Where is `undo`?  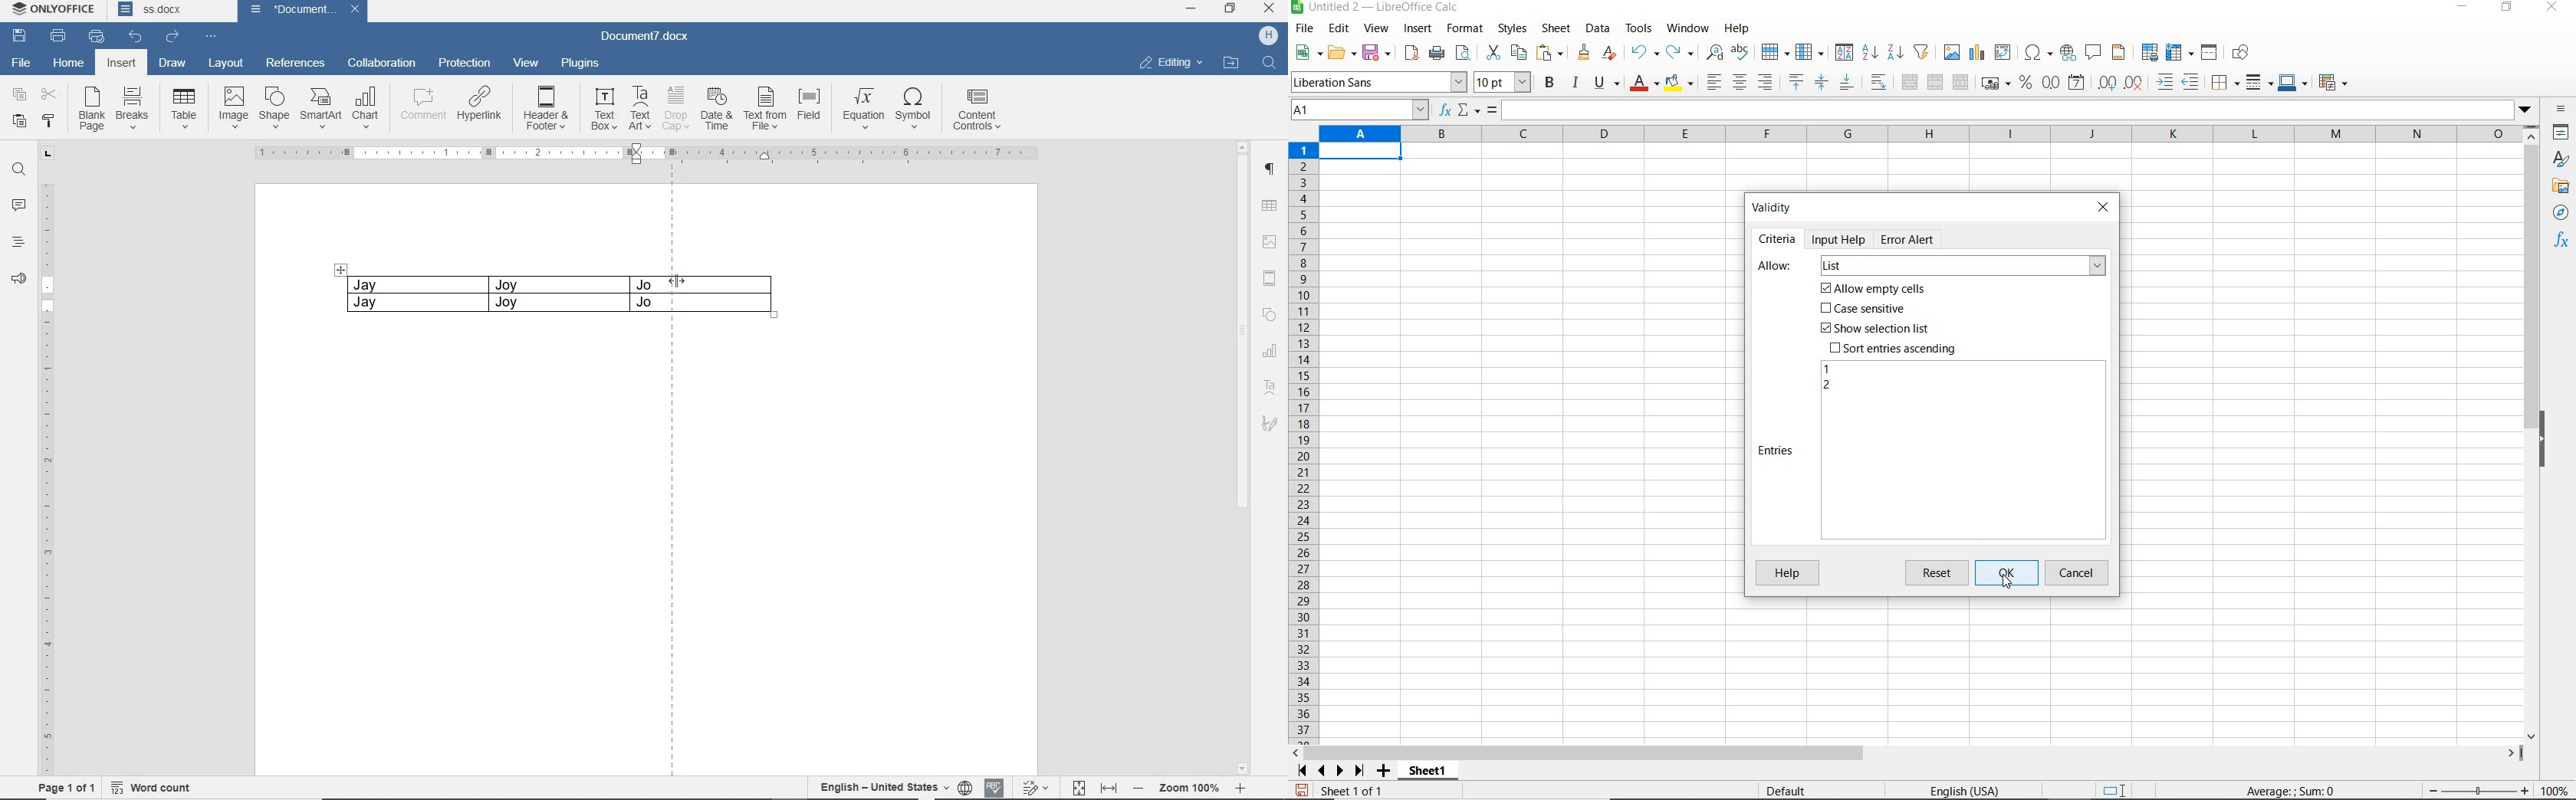
undo is located at coordinates (1644, 53).